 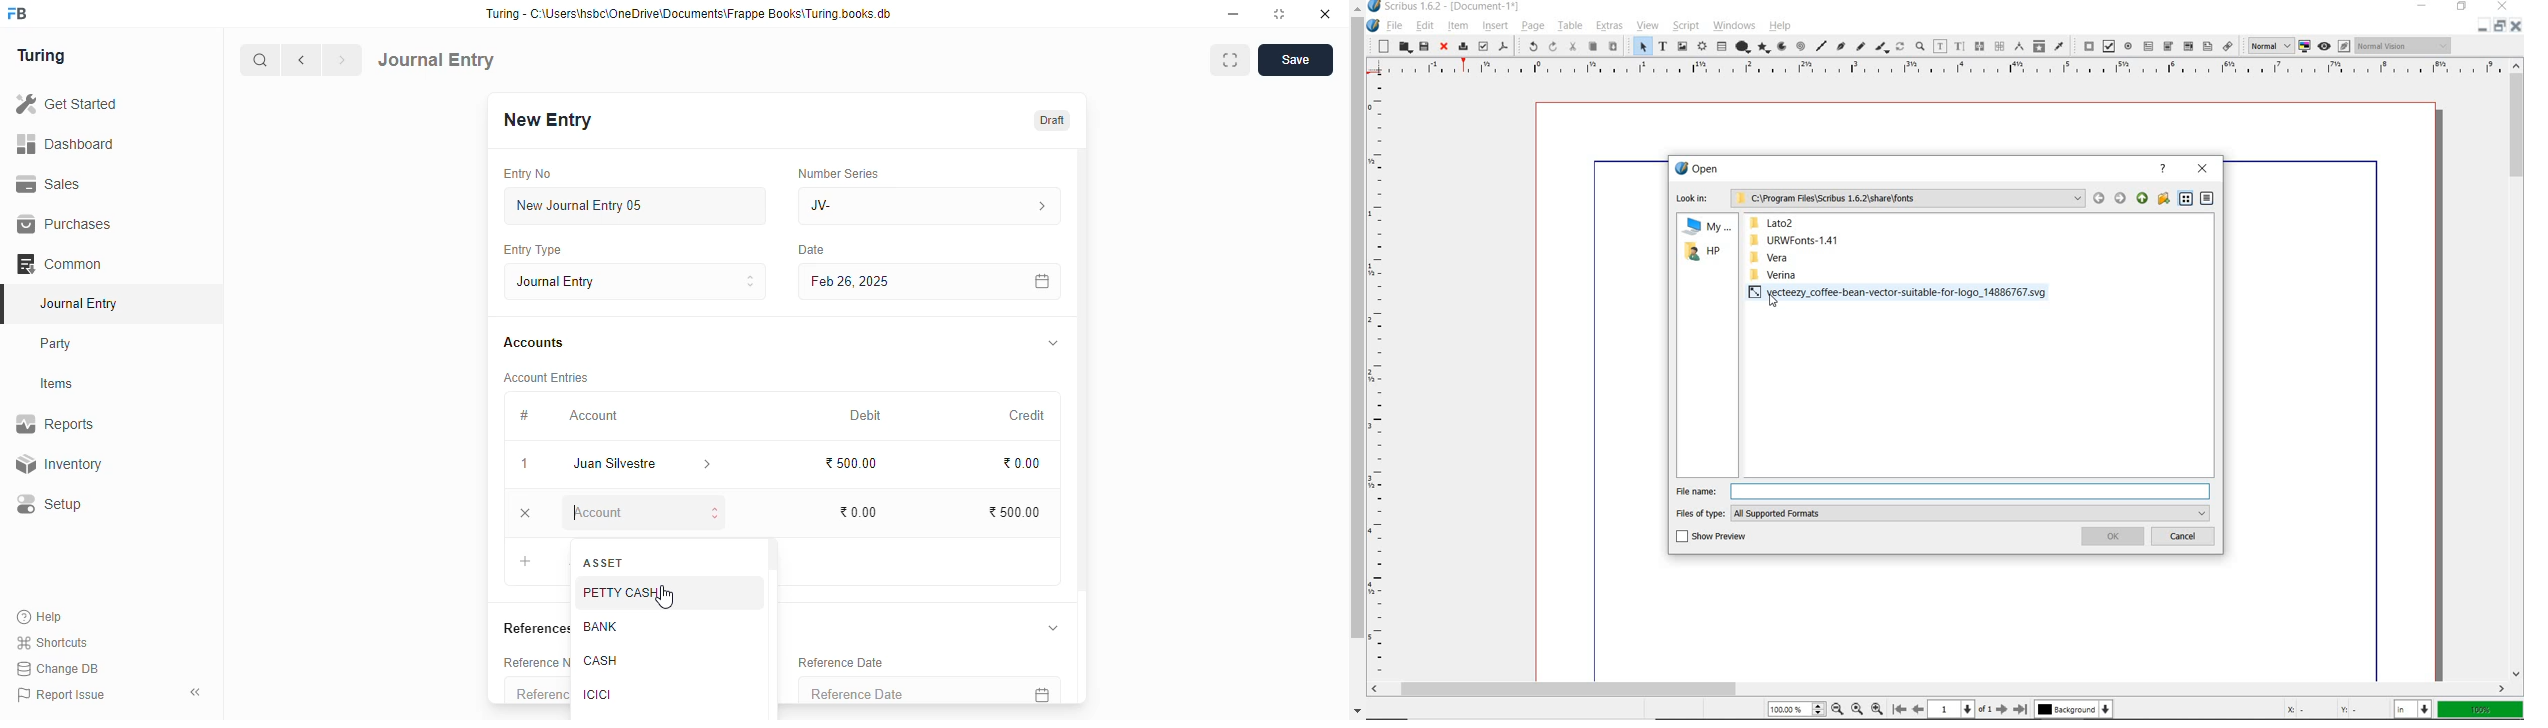 I want to click on file, so click(x=1397, y=25).